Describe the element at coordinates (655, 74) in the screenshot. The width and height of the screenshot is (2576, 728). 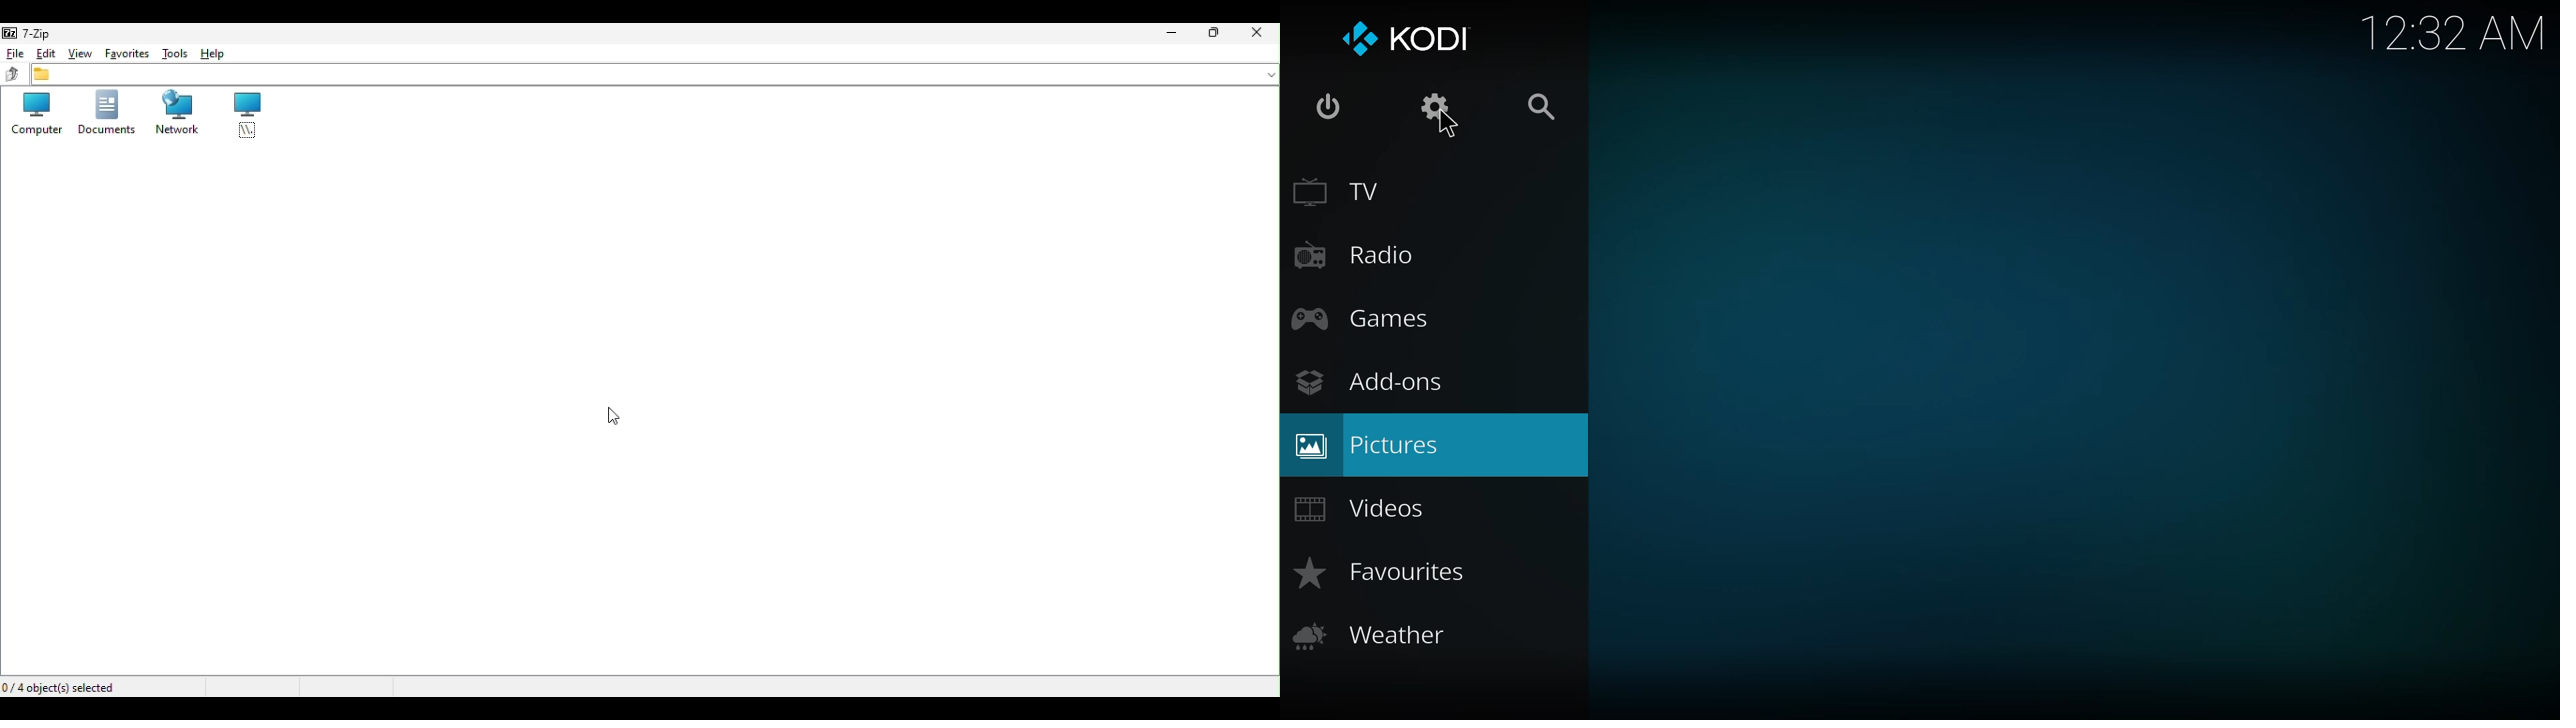
I see `File address bar` at that location.